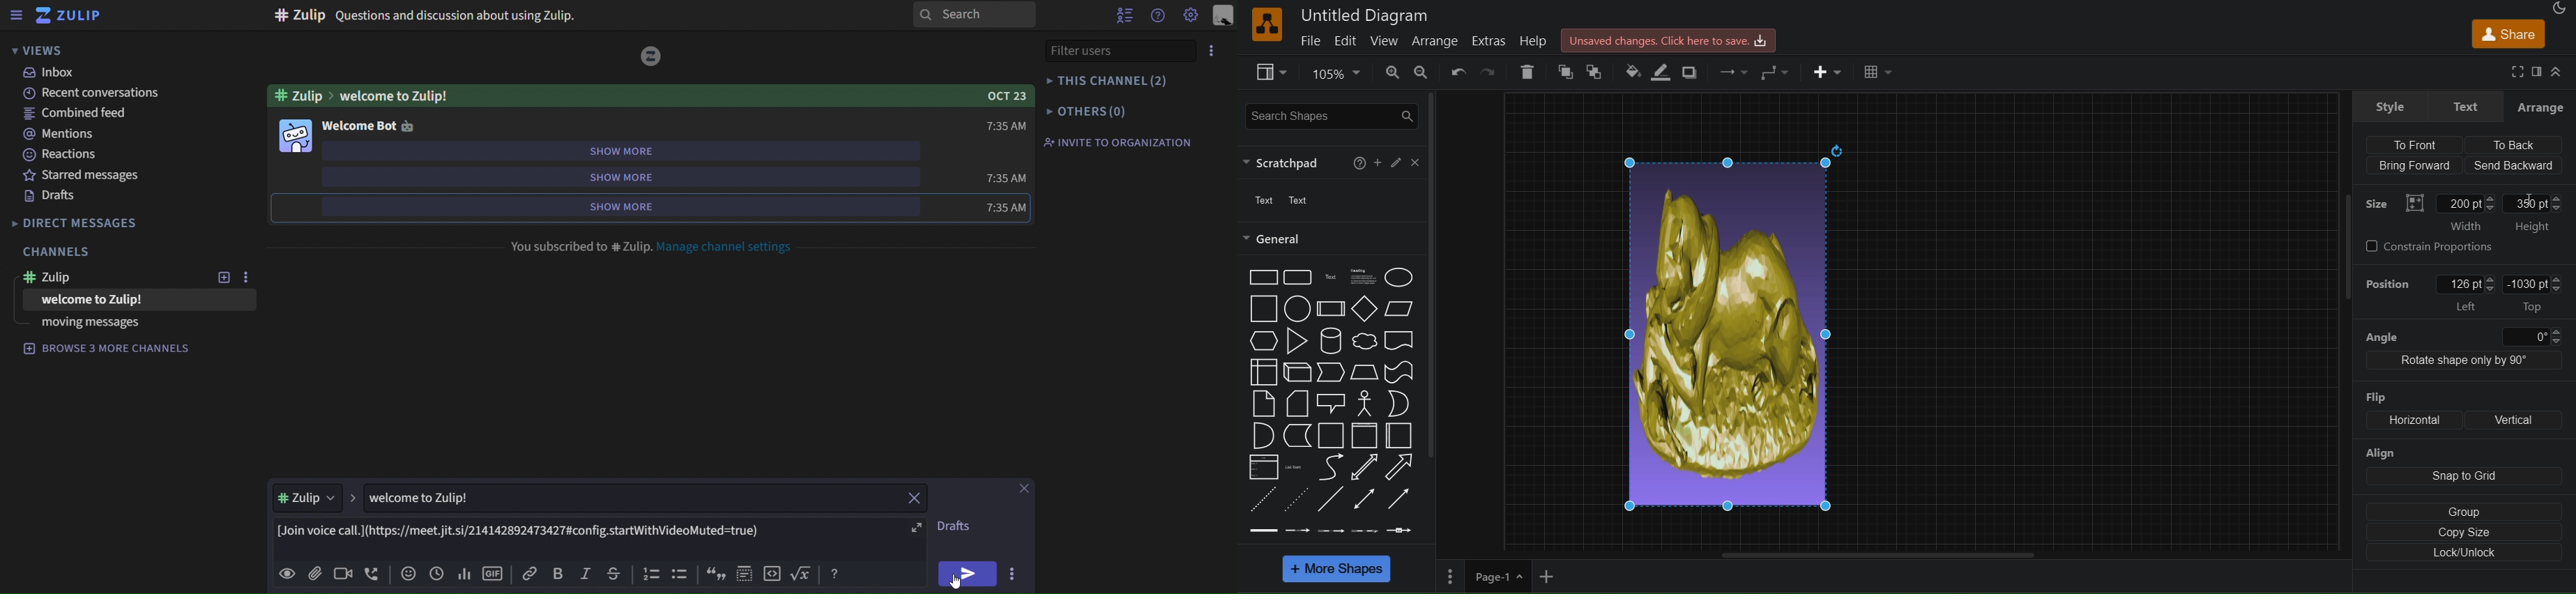 The width and height of the screenshot is (2576, 616). What do you see at coordinates (2537, 201) in the screenshot?
I see `350pt: Height` at bounding box center [2537, 201].